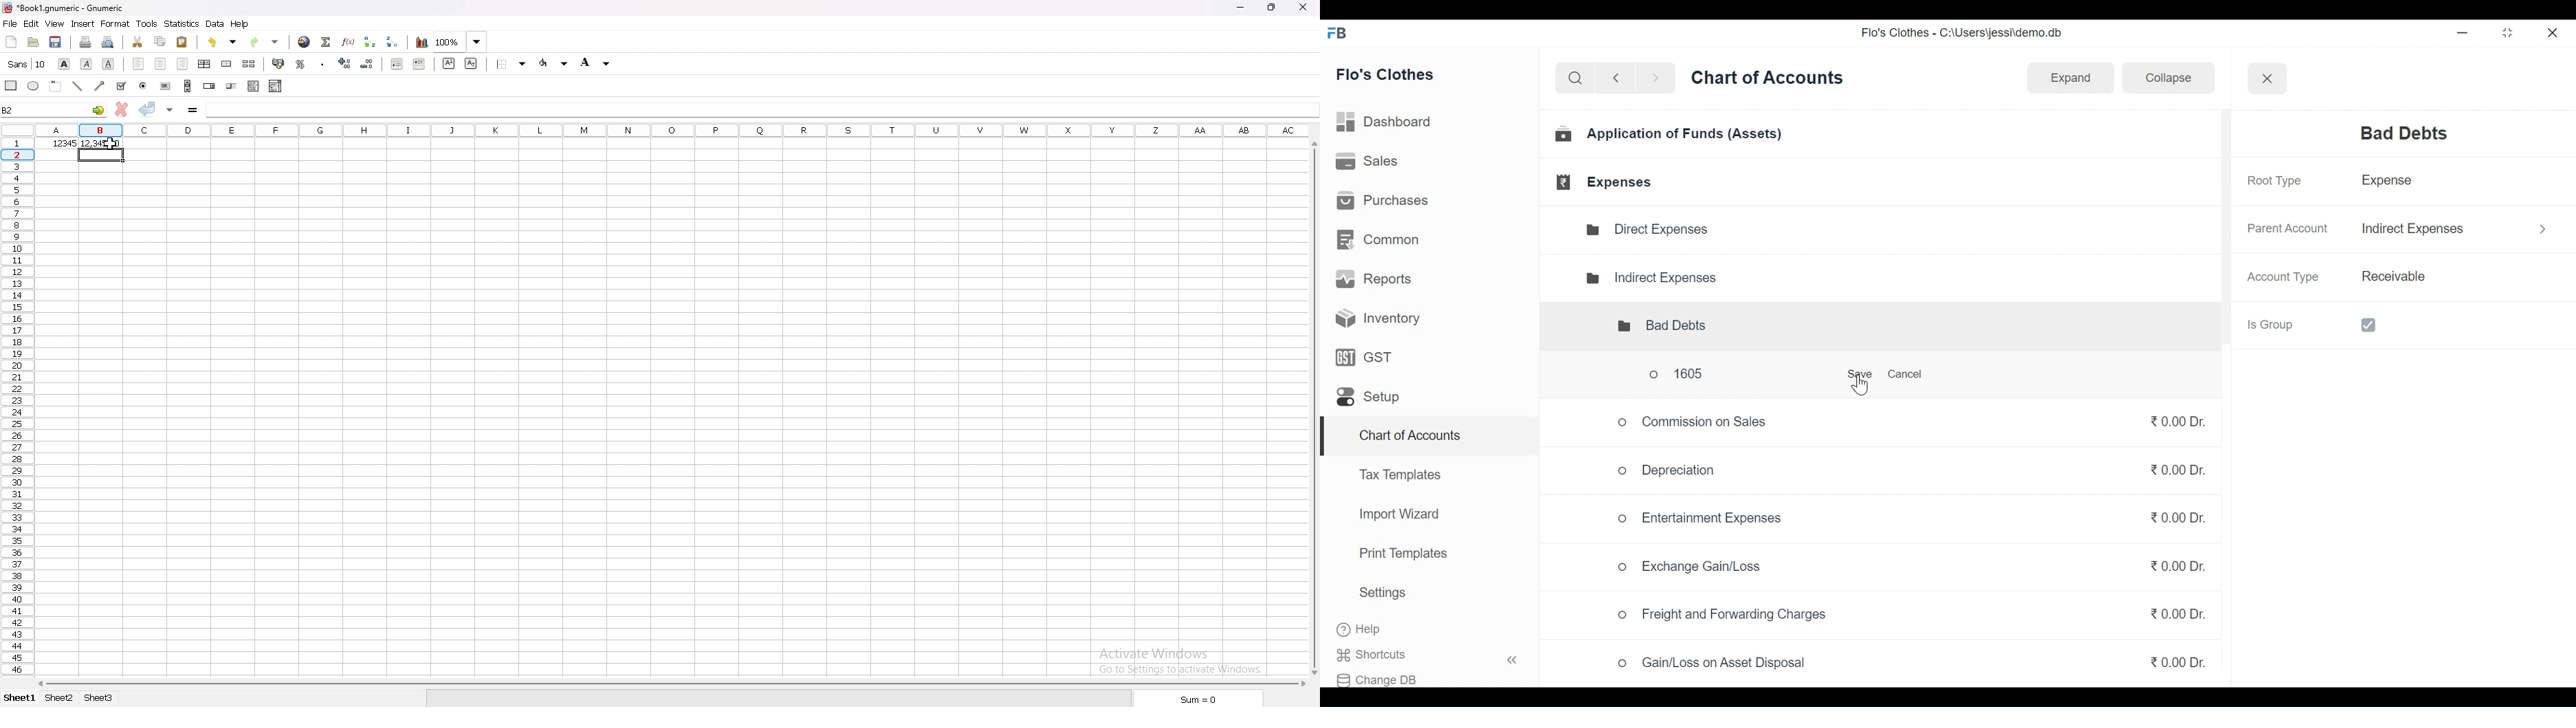 The image size is (2576, 728). Describe the element at coordinates (34, 86) in the screenshot. I see `ellipse` at that location.